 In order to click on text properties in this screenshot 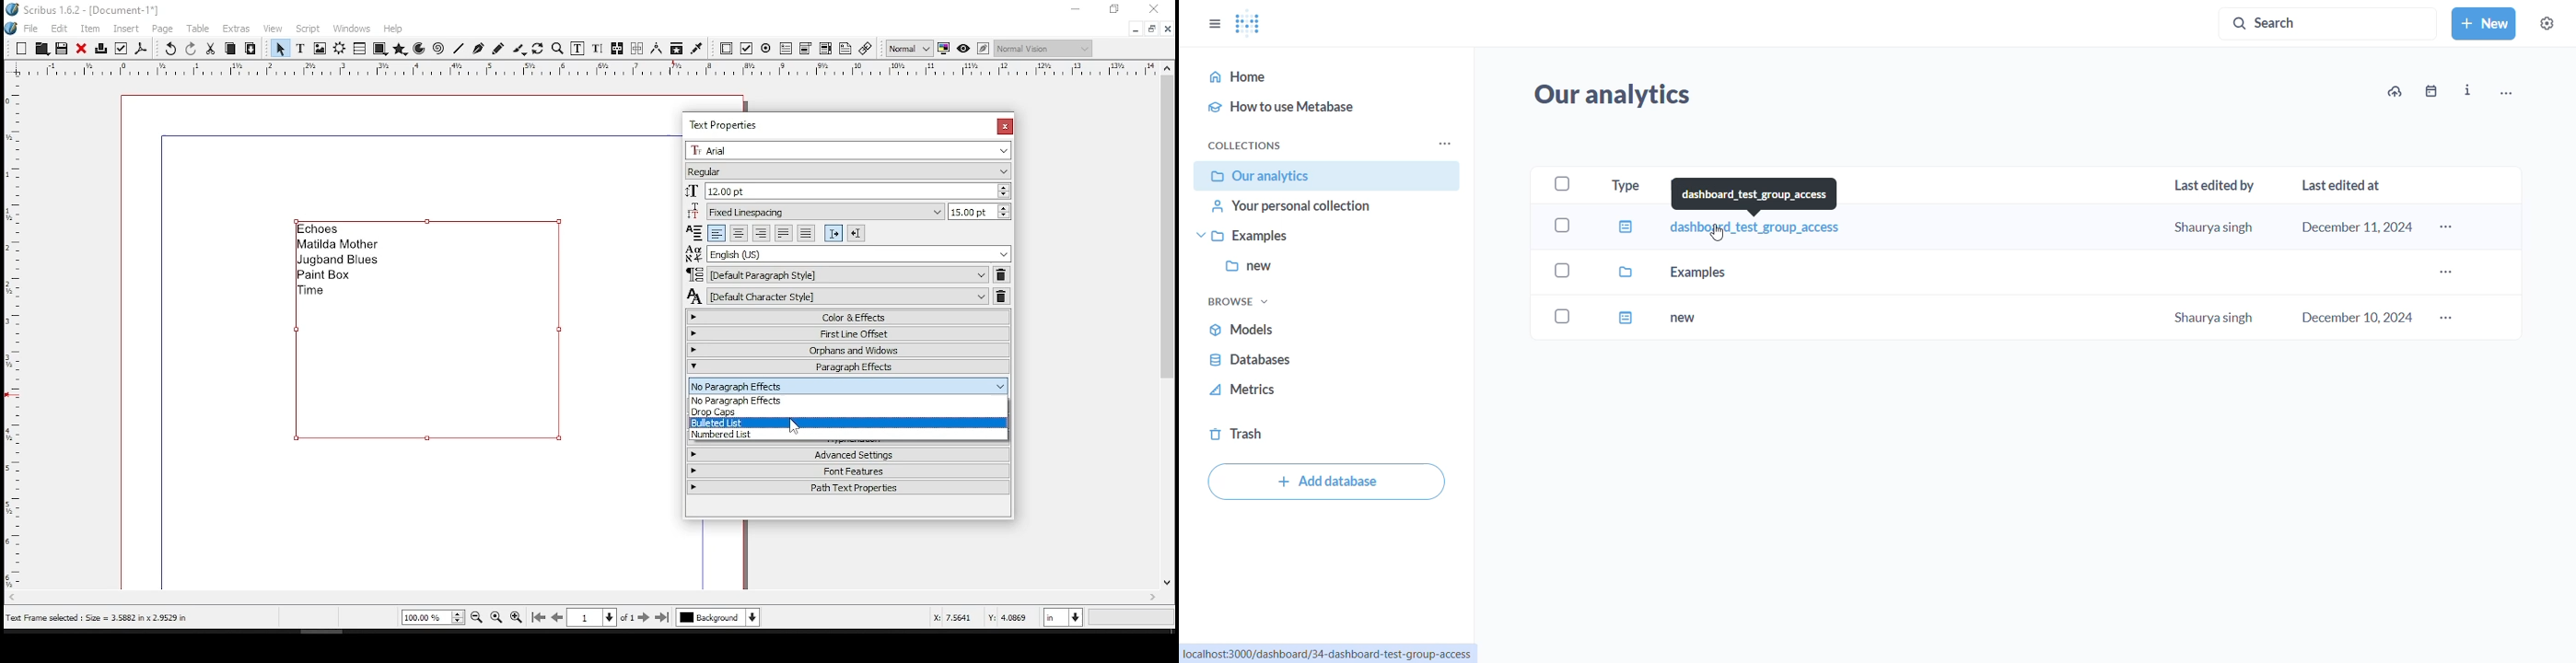, I will do `click(728, 123)`.